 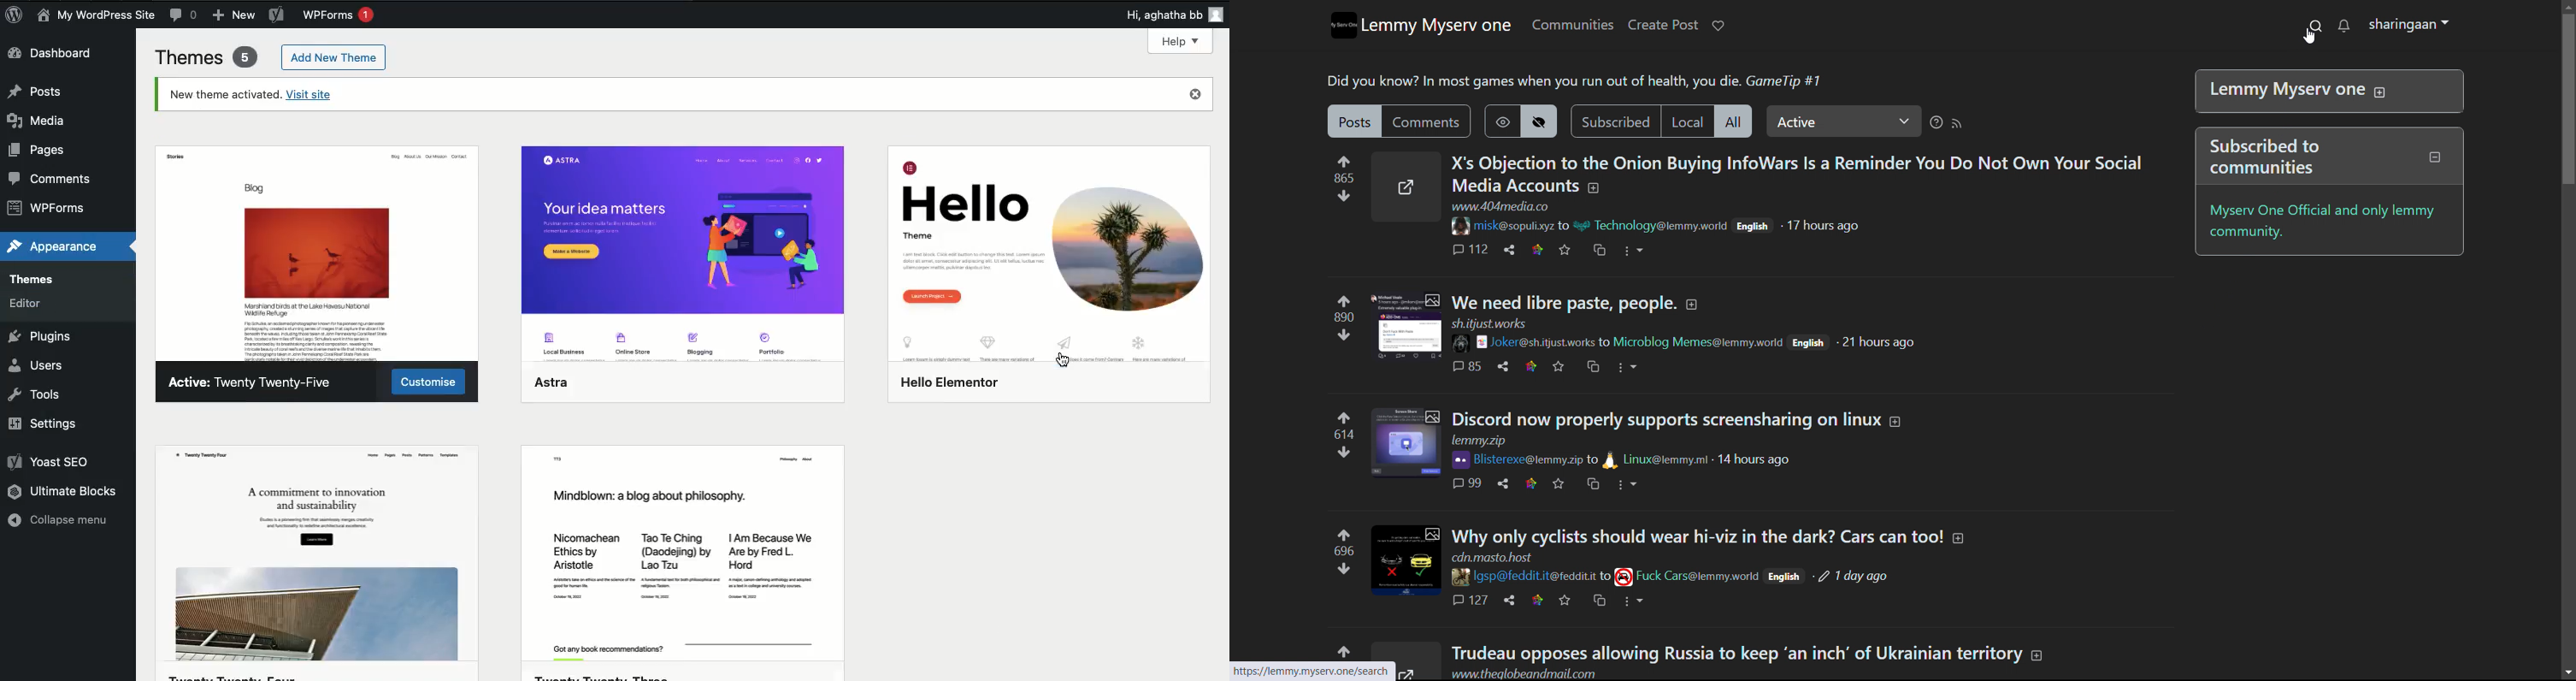 What do you see at coordinates (1509, 250) in the screenshot?
I see `share` at bounding box center [1509, 250].